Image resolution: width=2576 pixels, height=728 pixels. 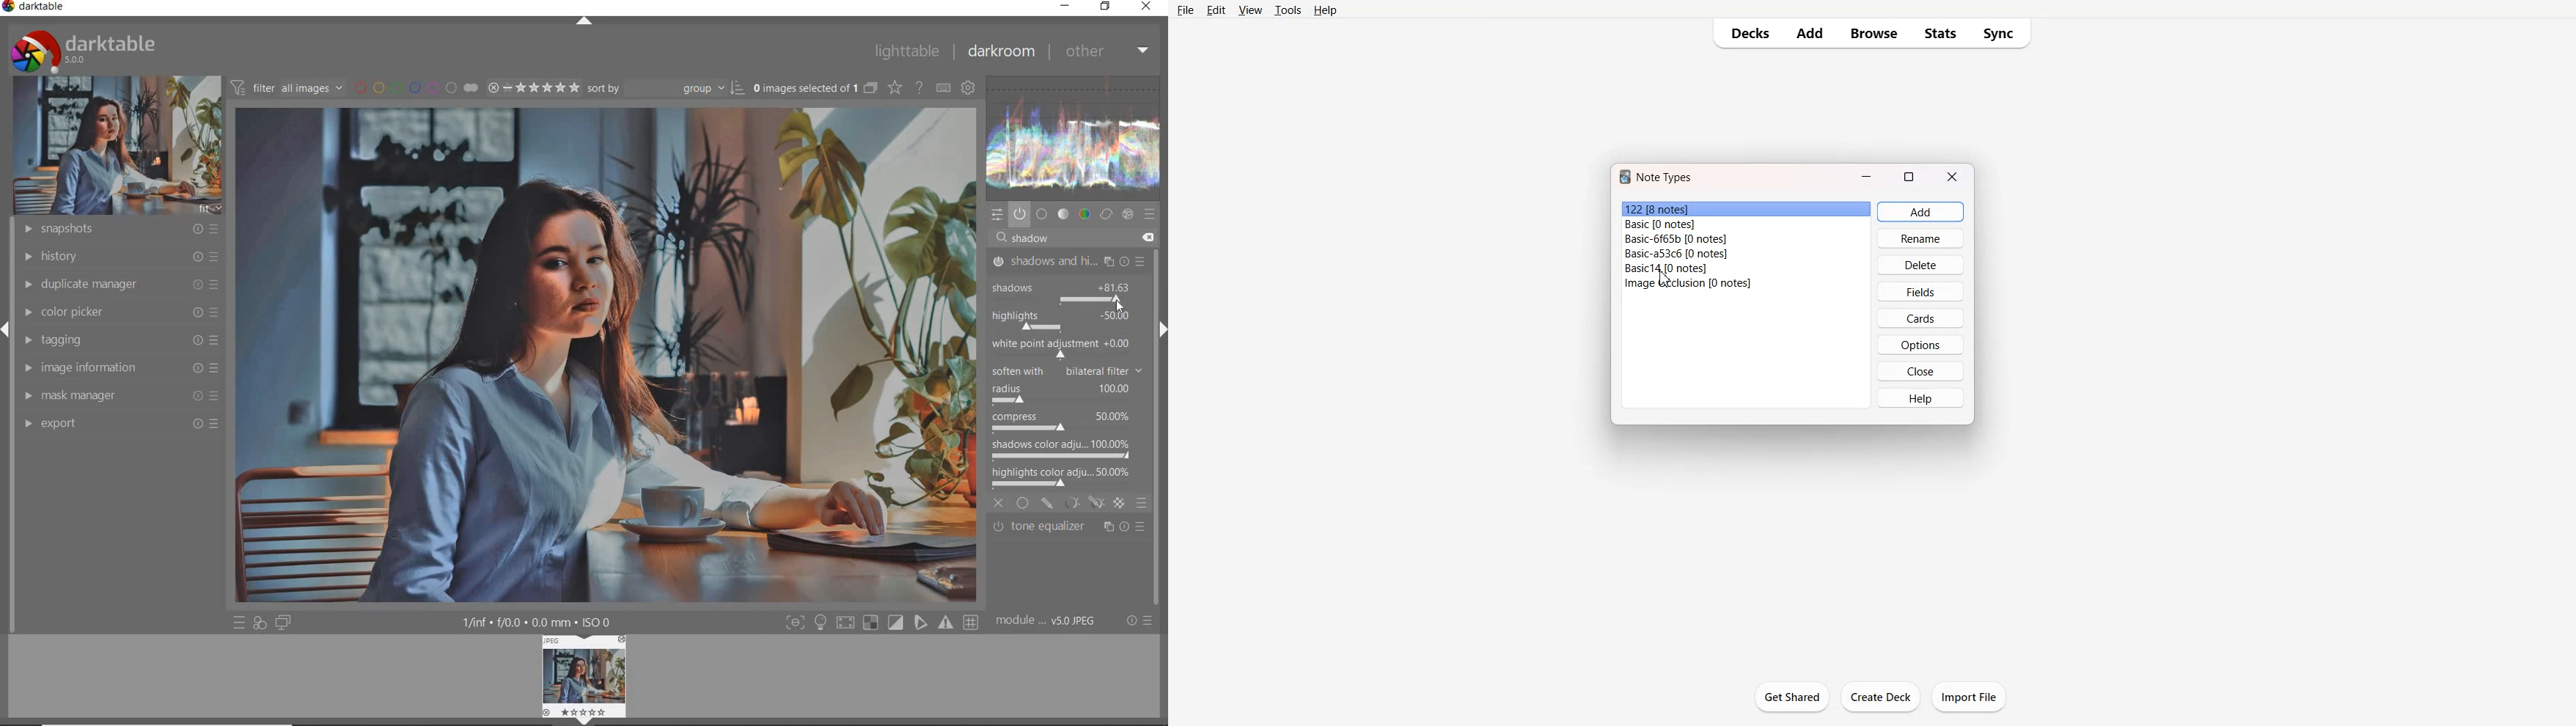 I want to click on Cursor, so click(x=1665, y=279).